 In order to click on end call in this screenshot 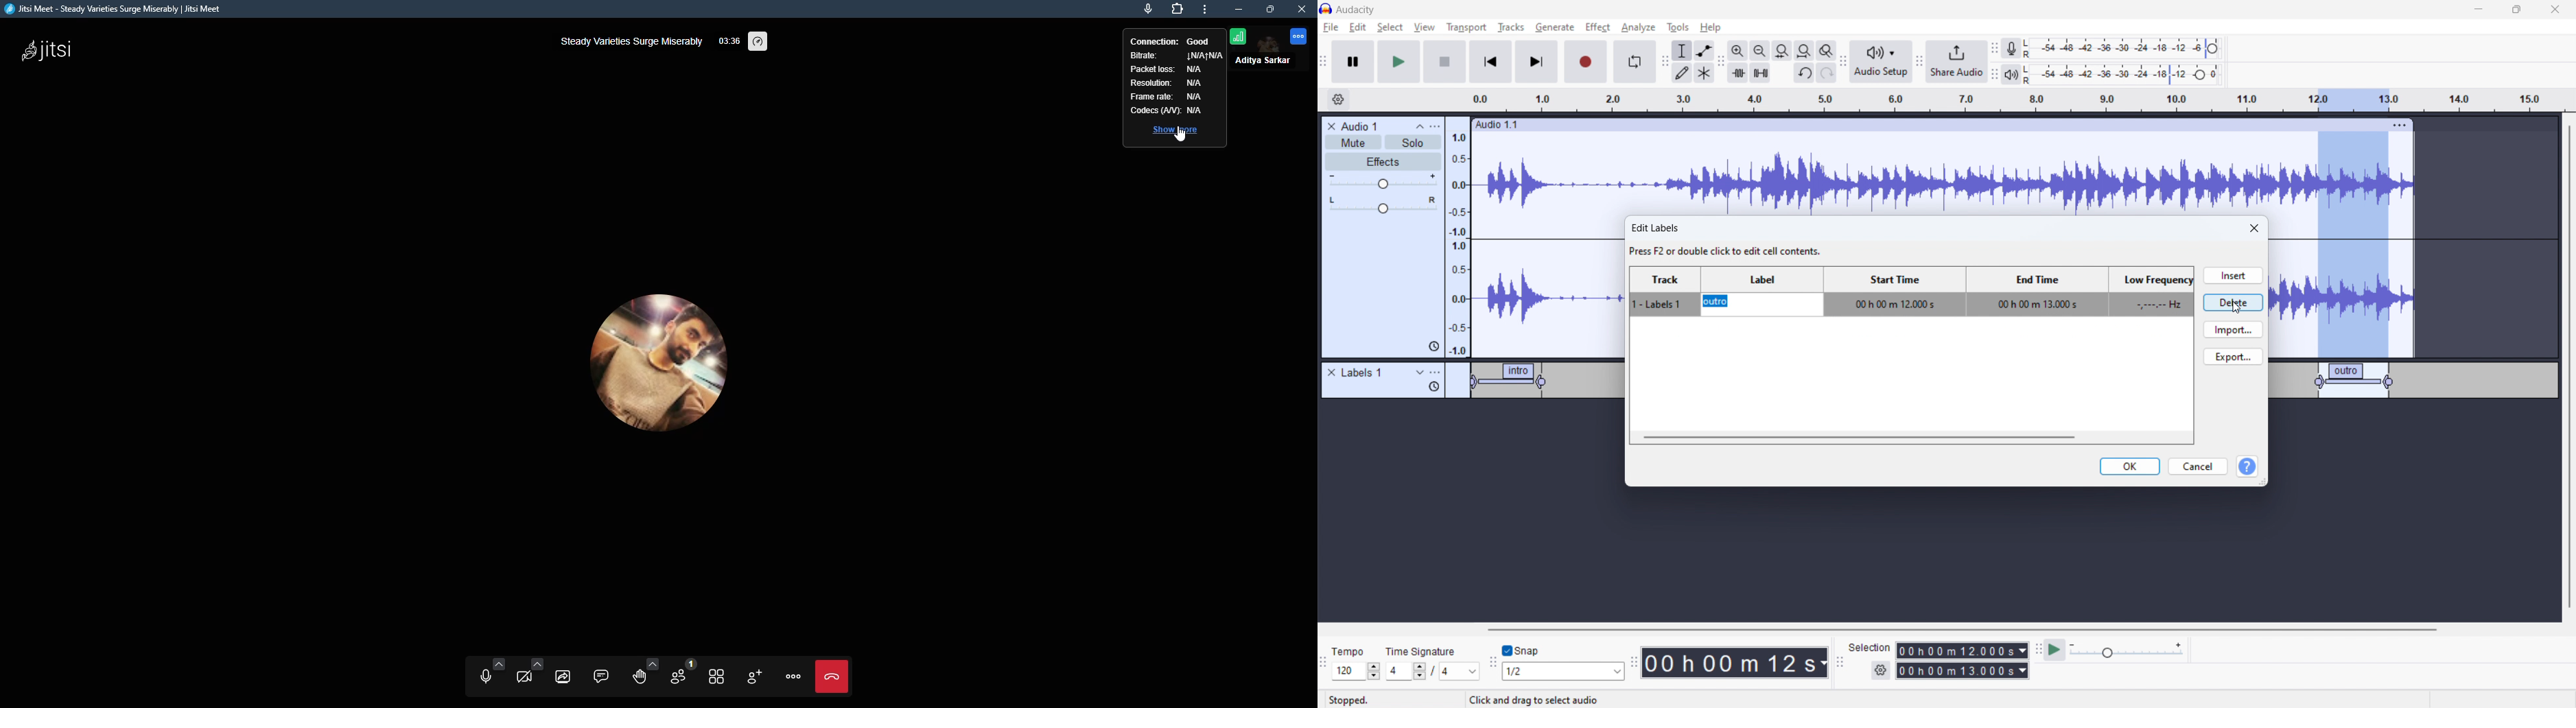, I will do `click(834, 676)`.